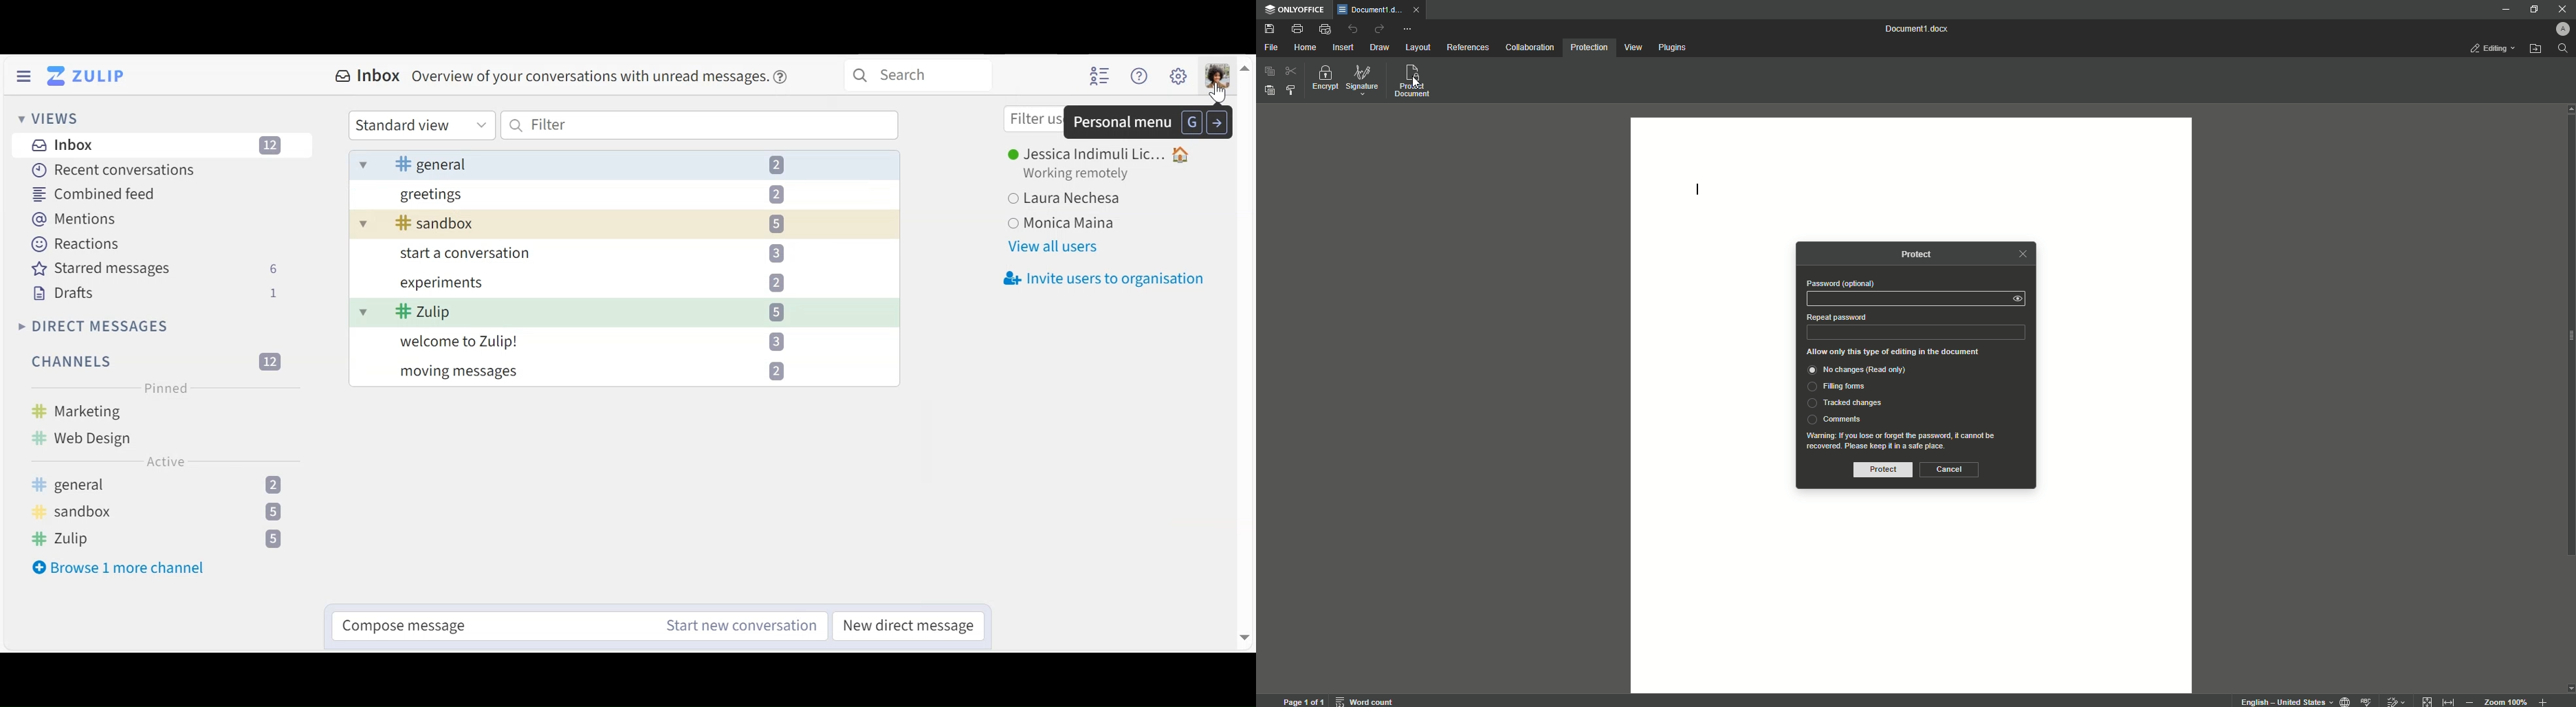 This screenshot has width=2576, height=728. Describe the element at coordinates (1148, 123) in the screenshot. I see `Personal menu` at that location.